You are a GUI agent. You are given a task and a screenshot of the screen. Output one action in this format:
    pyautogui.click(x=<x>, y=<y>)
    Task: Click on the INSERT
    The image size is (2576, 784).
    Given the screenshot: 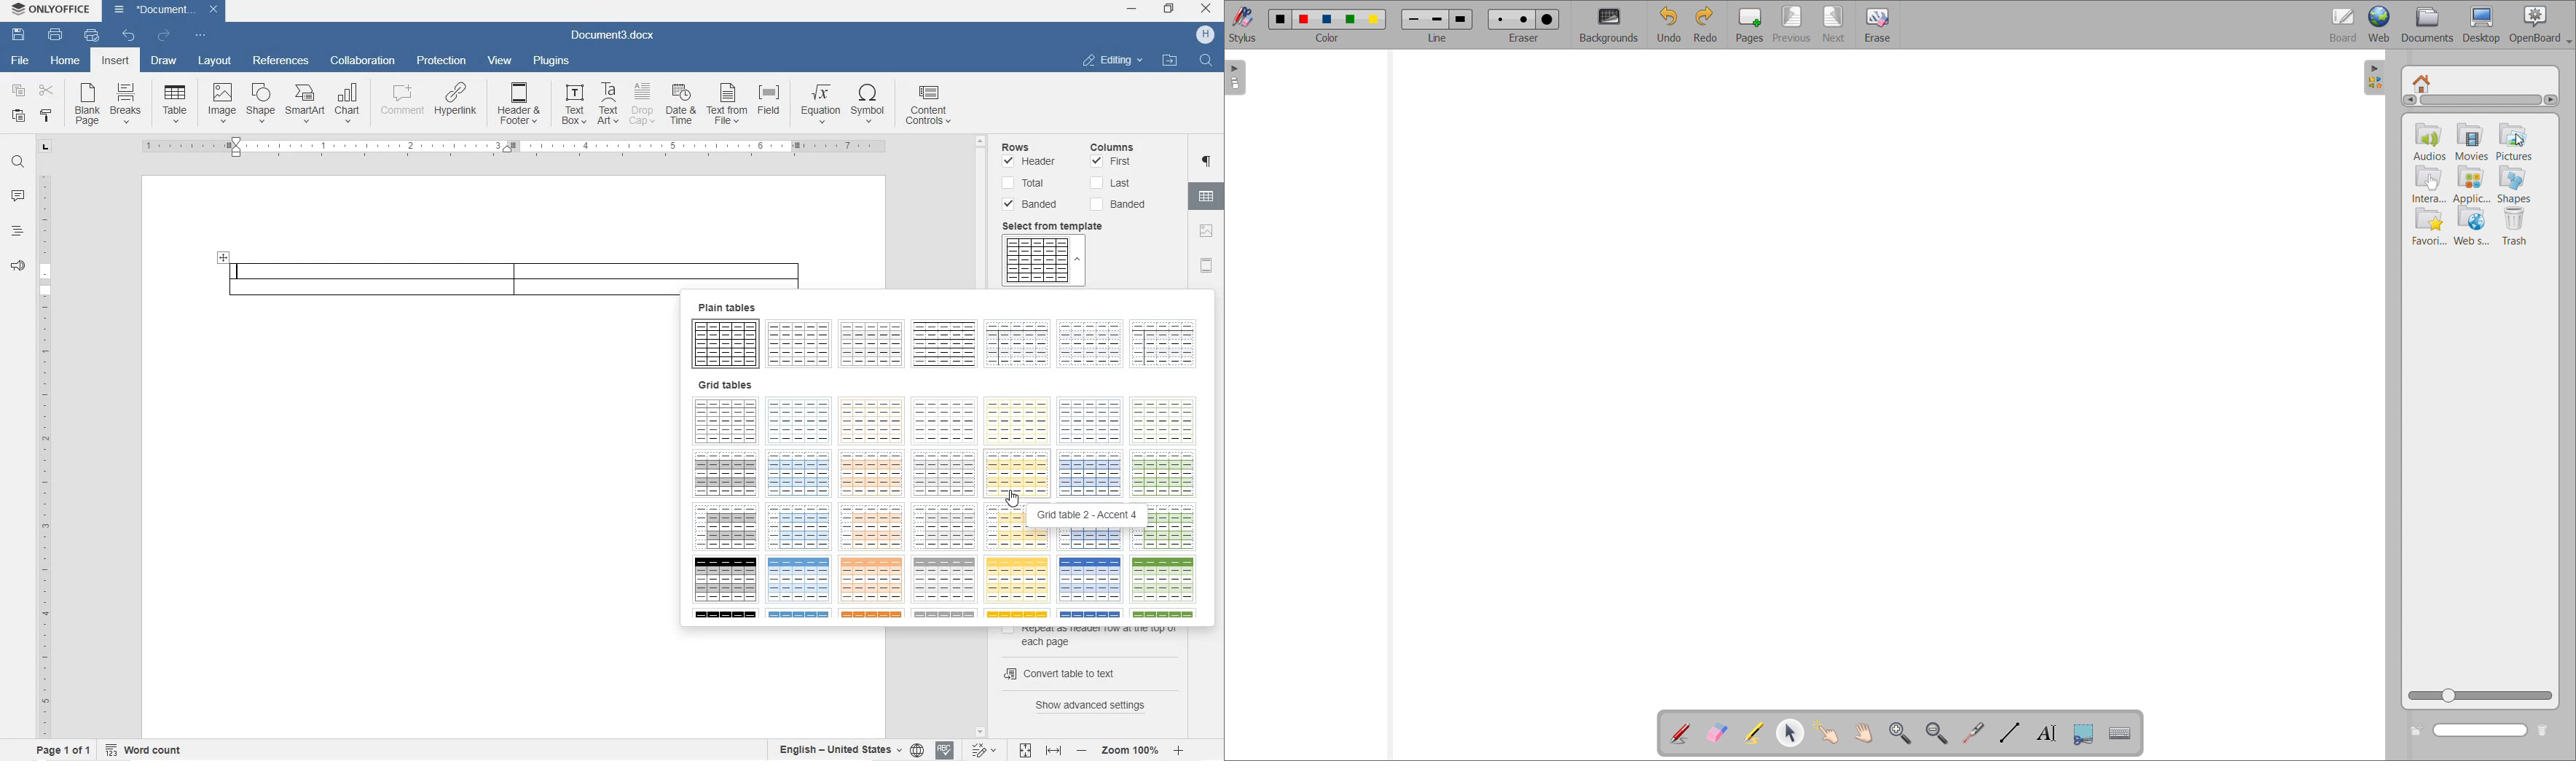 What is the action you would take?
    pyautogui.click(x=117, y=63)
    